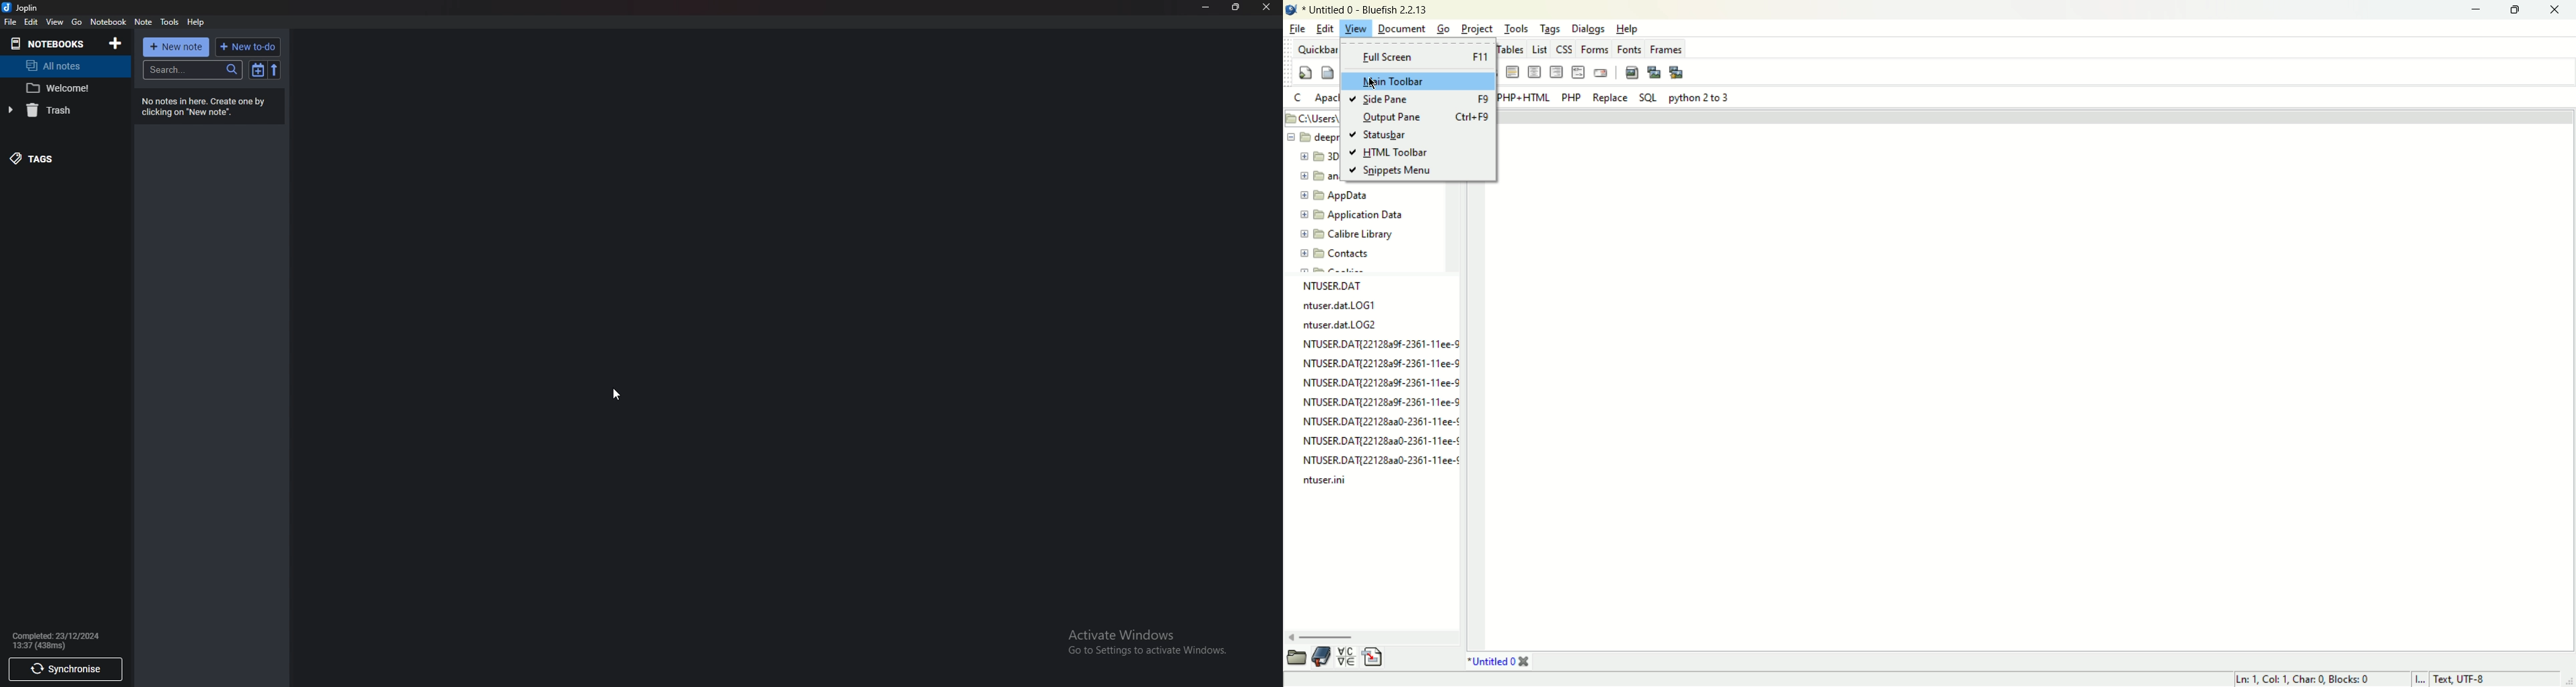 The width and height of the screenshot is (2576, 700). I want to click on NTUSER.DAT{221282a0-2361-11ee-¢, so click(1381, 460).